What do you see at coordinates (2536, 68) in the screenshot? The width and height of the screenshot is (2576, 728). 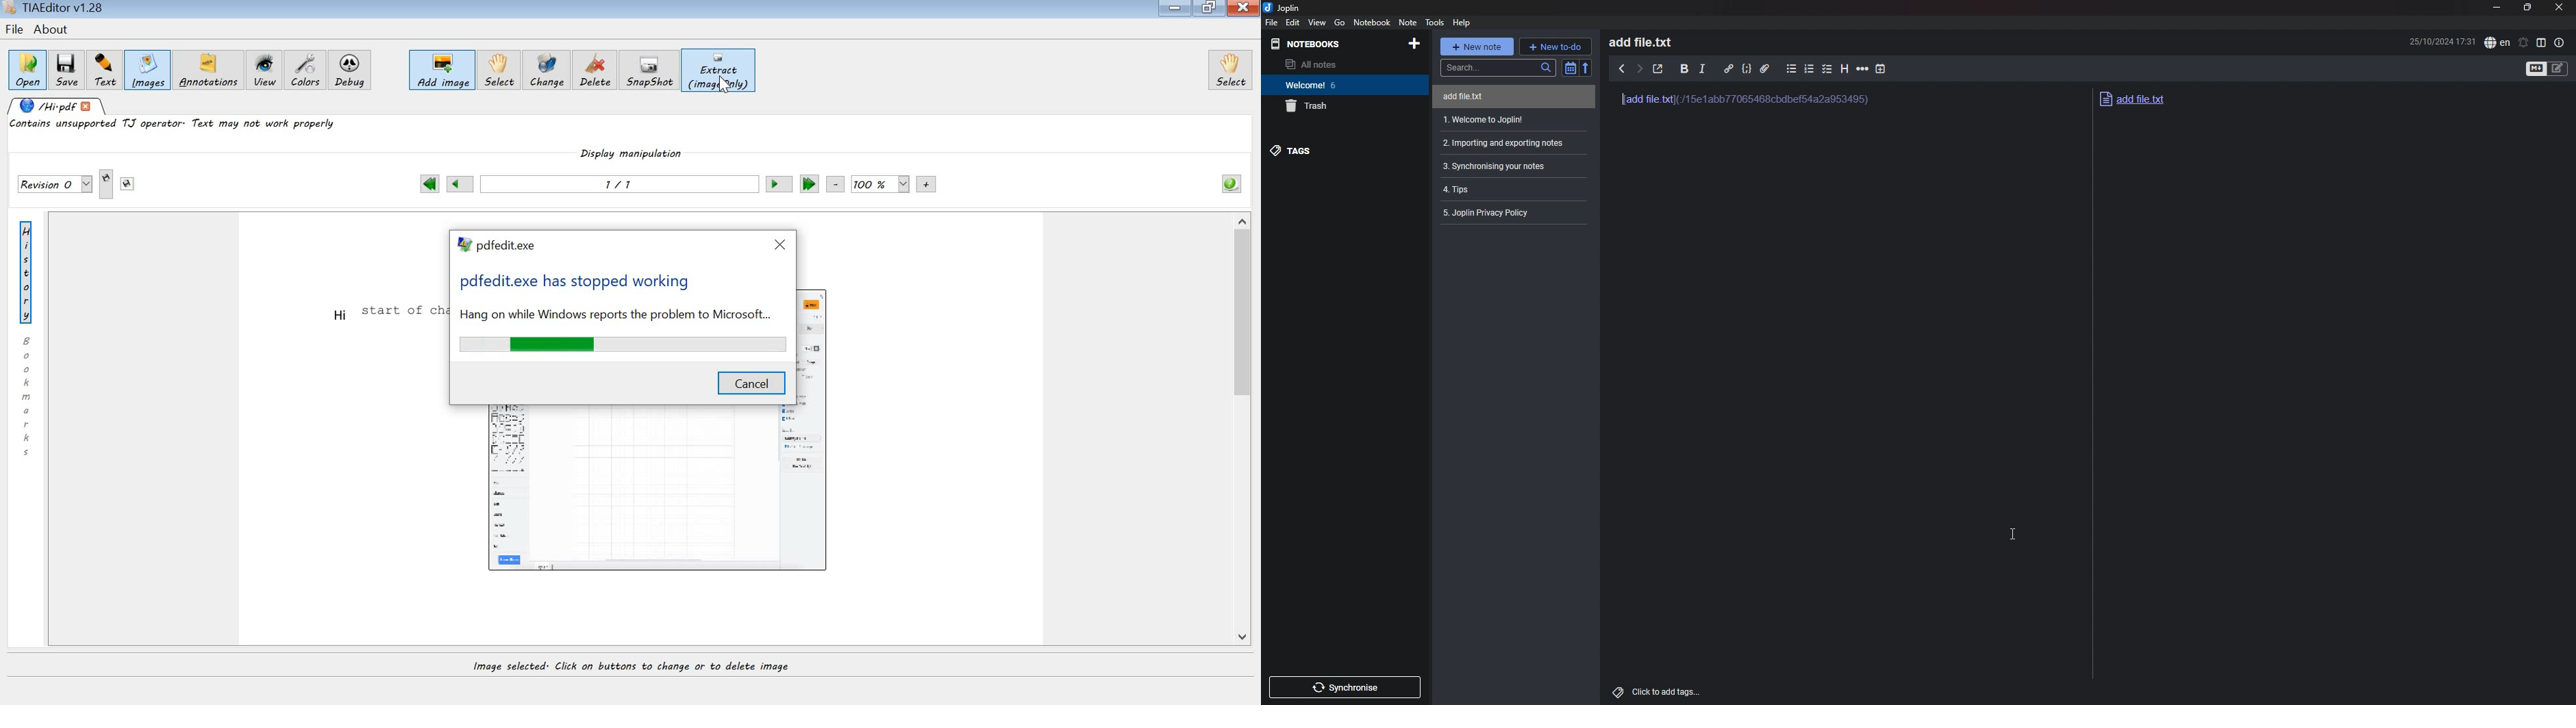 I see `toggle editors` at bounding box center [2536, 68].